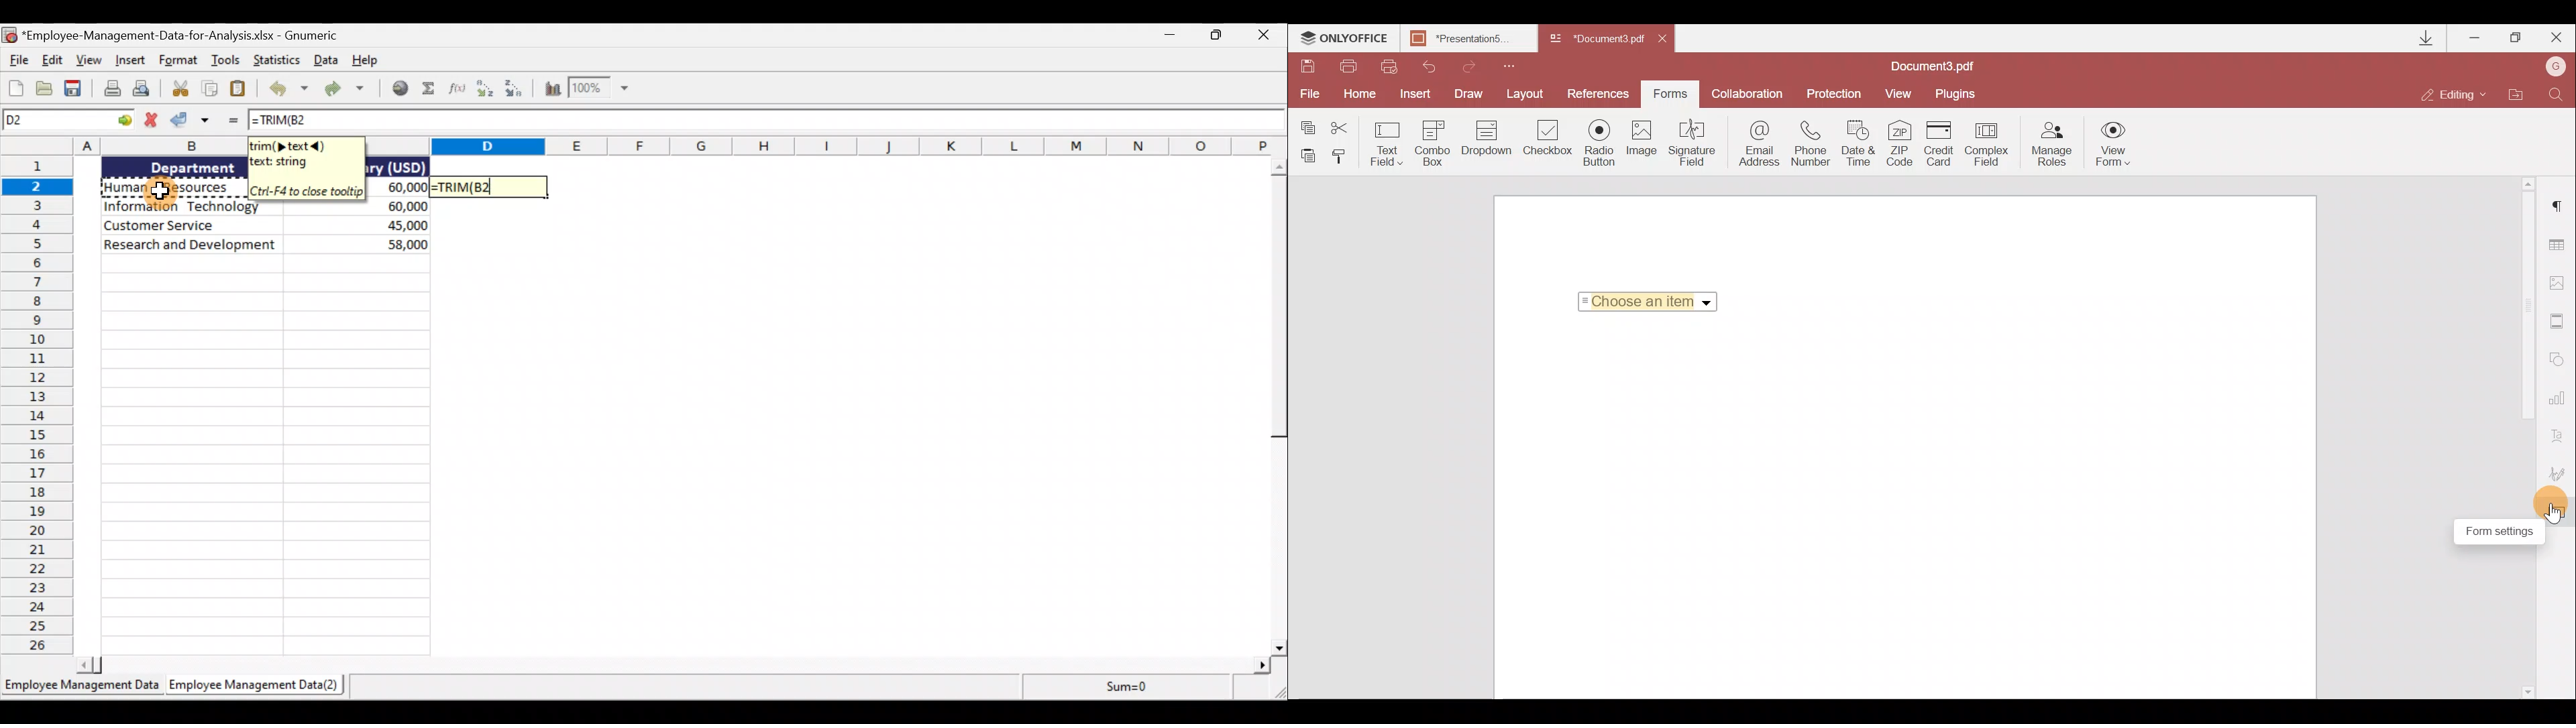 Image resolution: width=2576 pixels, height=728 pixels. Describe the element at coordinates (1462, 64) in the screenshot. I see `Redo` at that location.